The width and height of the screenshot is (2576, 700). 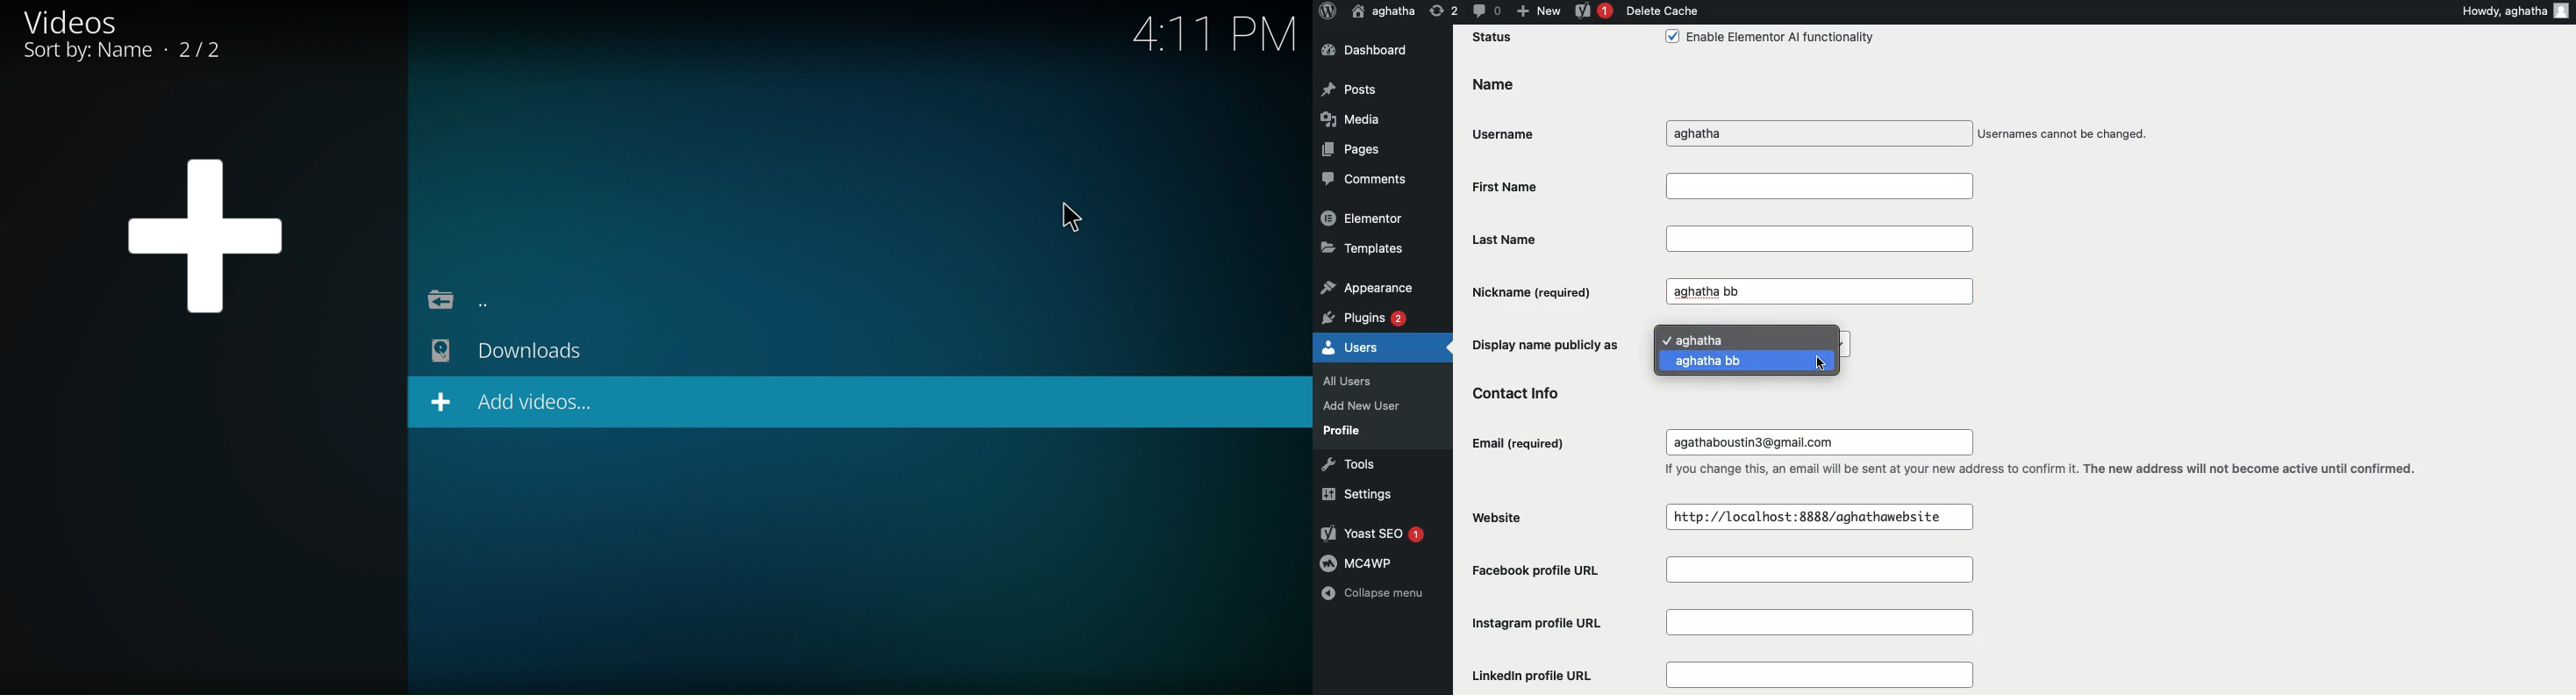 What do you see at coordinates (1662, 11) in the screenshot?
I see `Delete cache` at bounding box center [1662, 11].